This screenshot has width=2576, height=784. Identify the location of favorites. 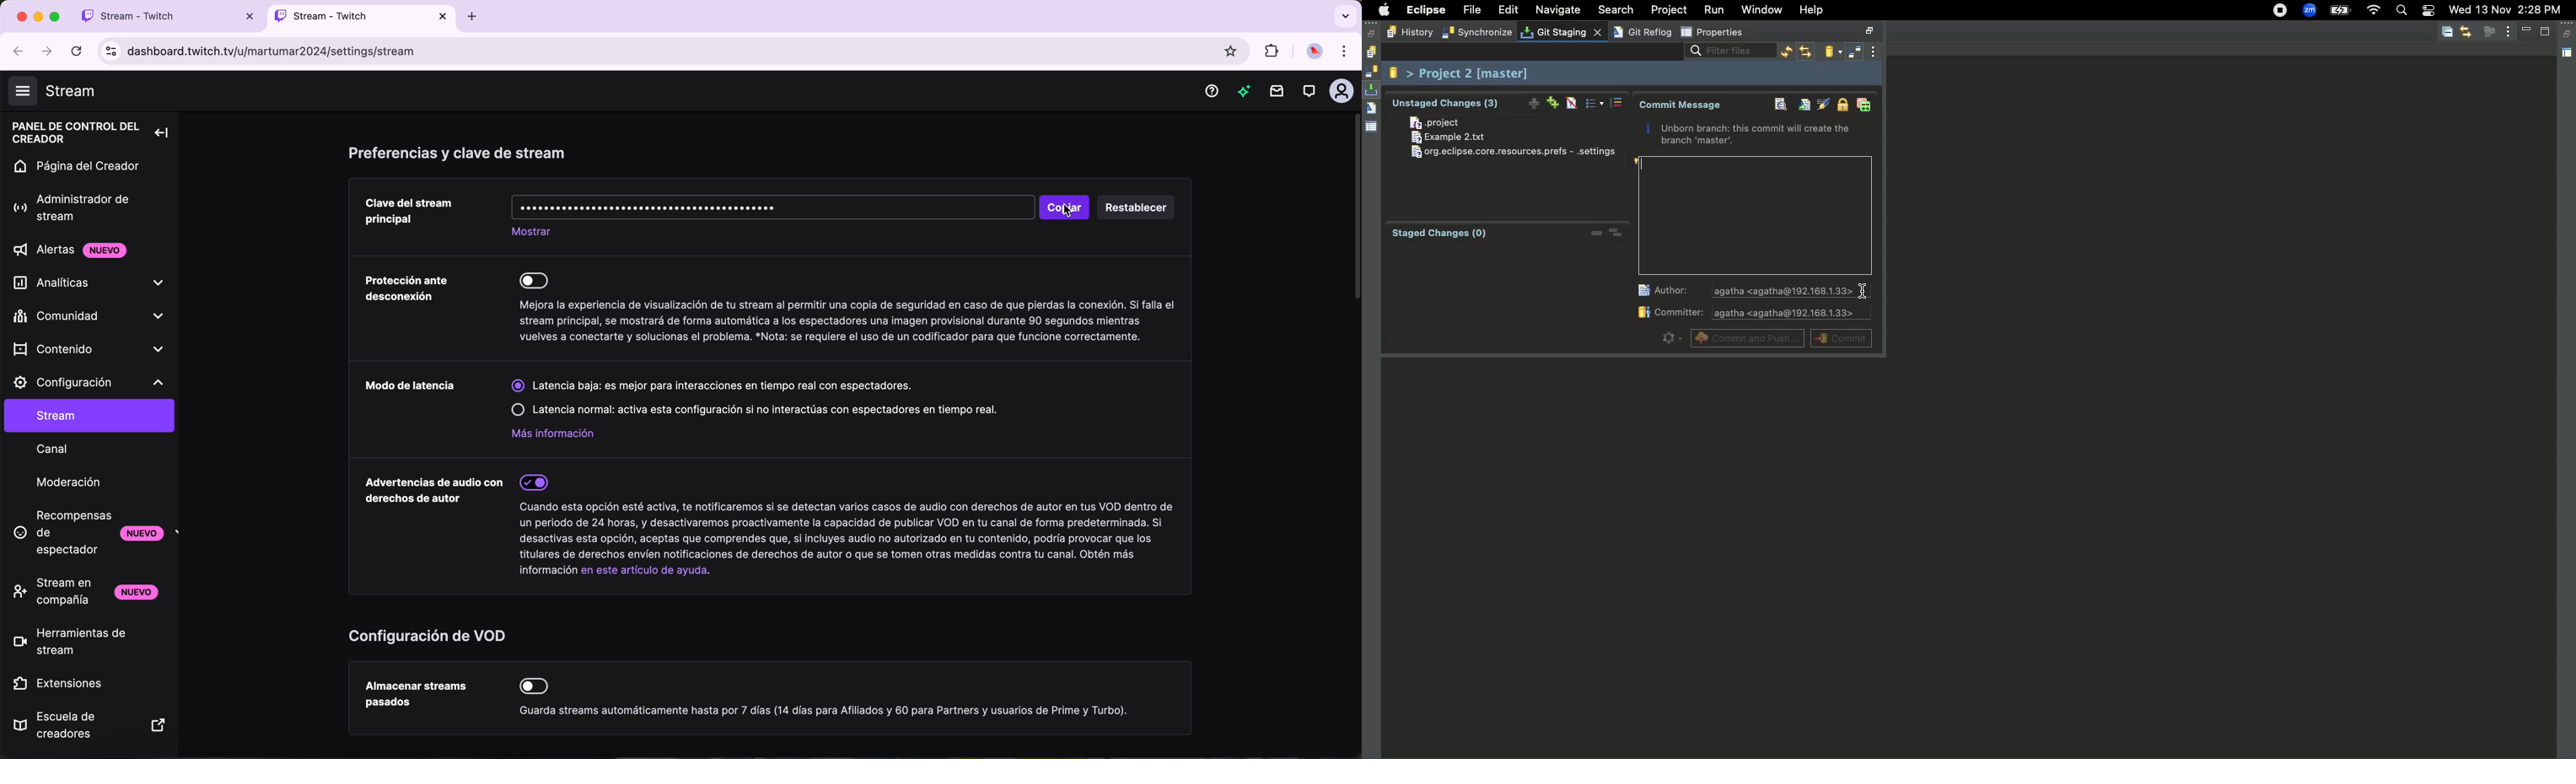
(1230, 51).